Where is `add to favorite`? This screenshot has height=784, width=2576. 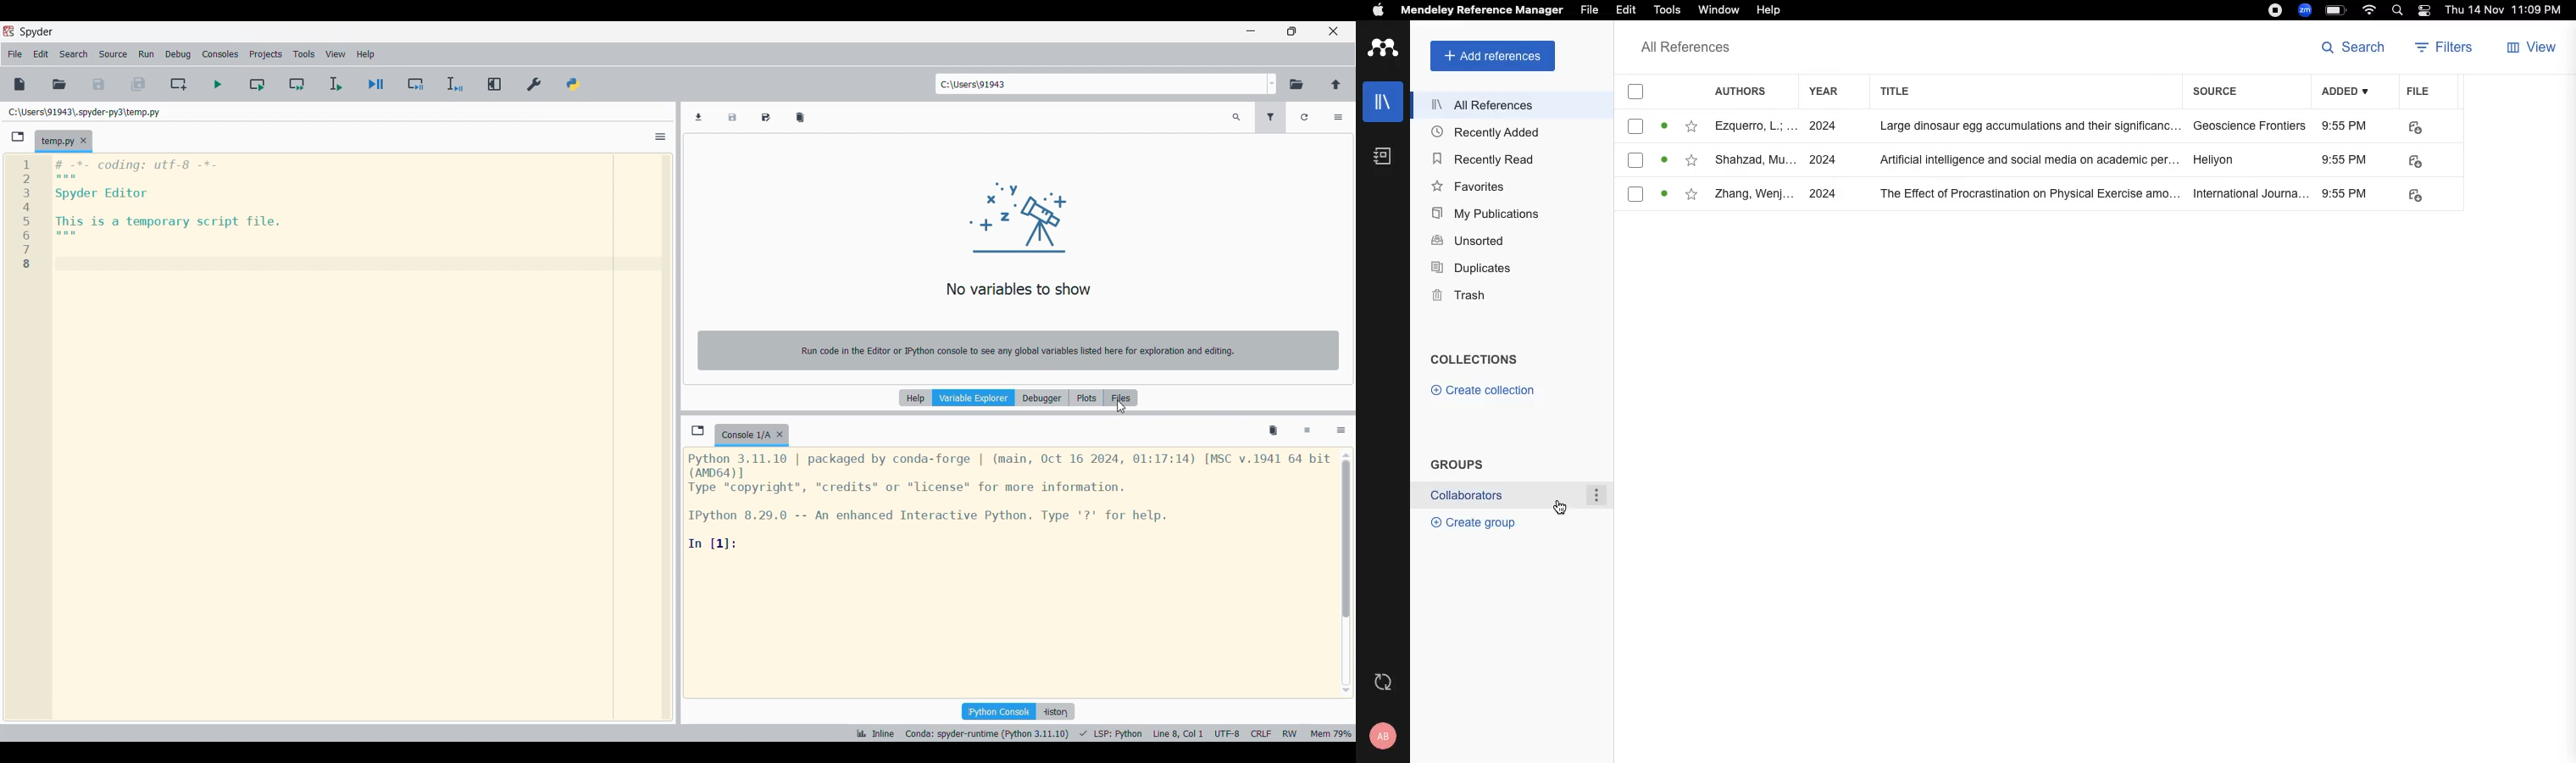
add to favorite is located at coordinates (1692, 161).